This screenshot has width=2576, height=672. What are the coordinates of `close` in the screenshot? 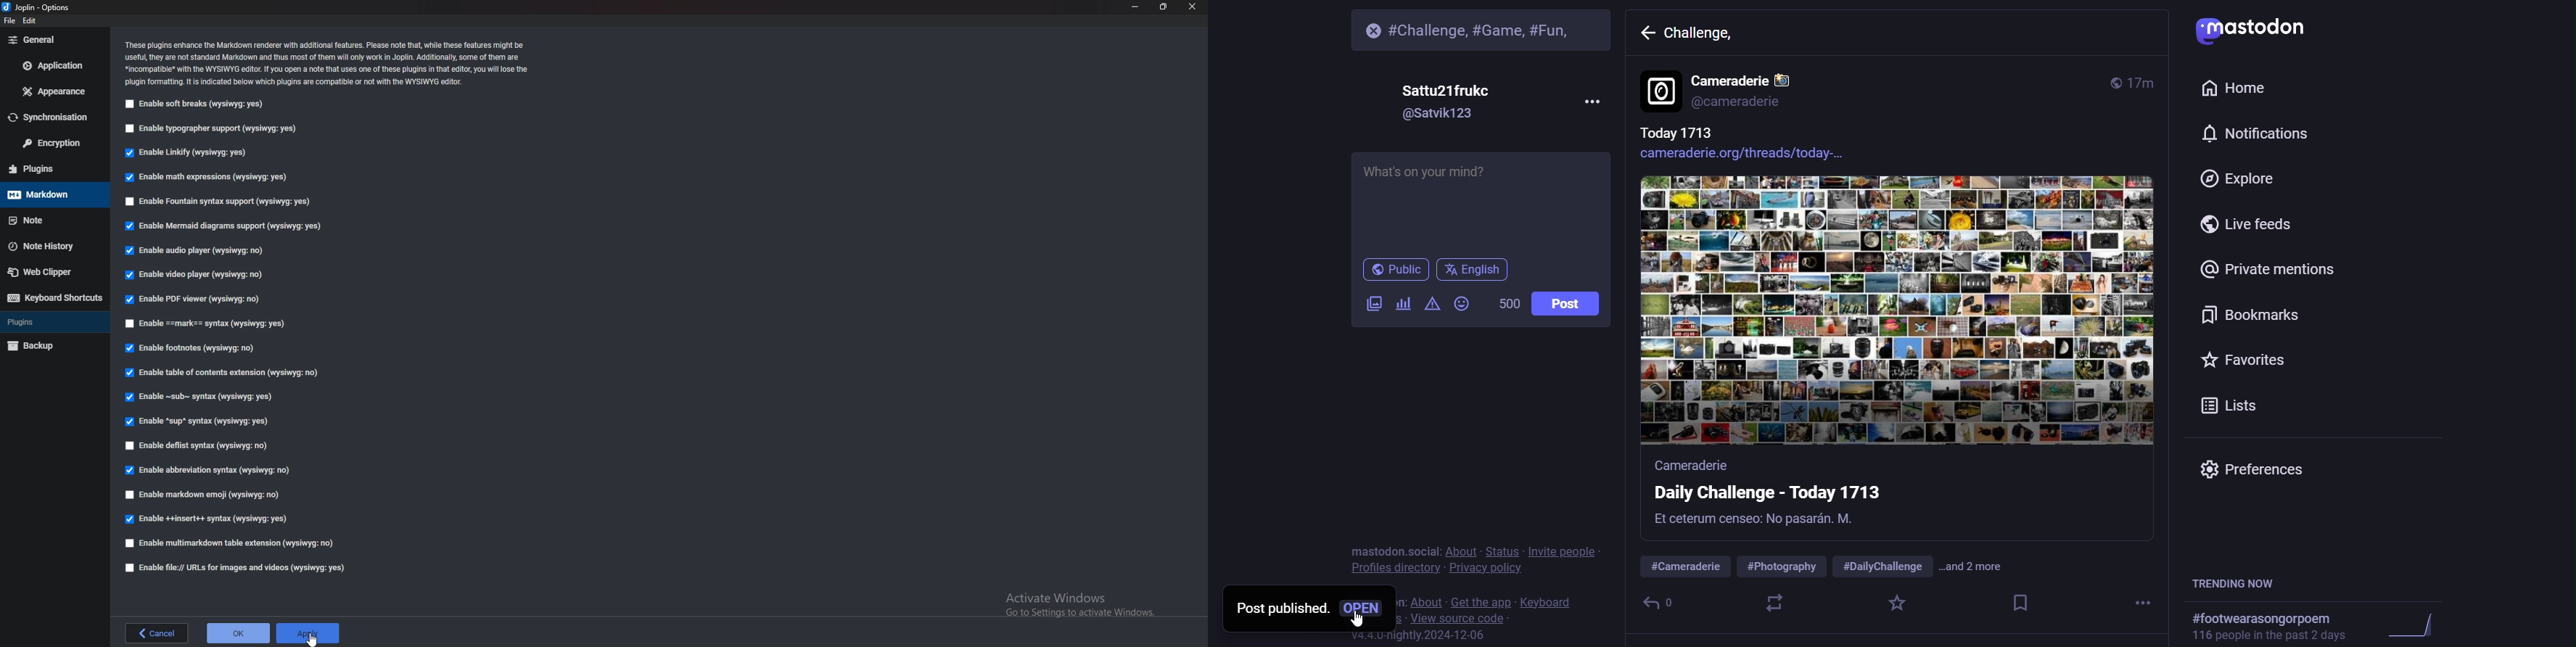 It's located at (1193, 7).